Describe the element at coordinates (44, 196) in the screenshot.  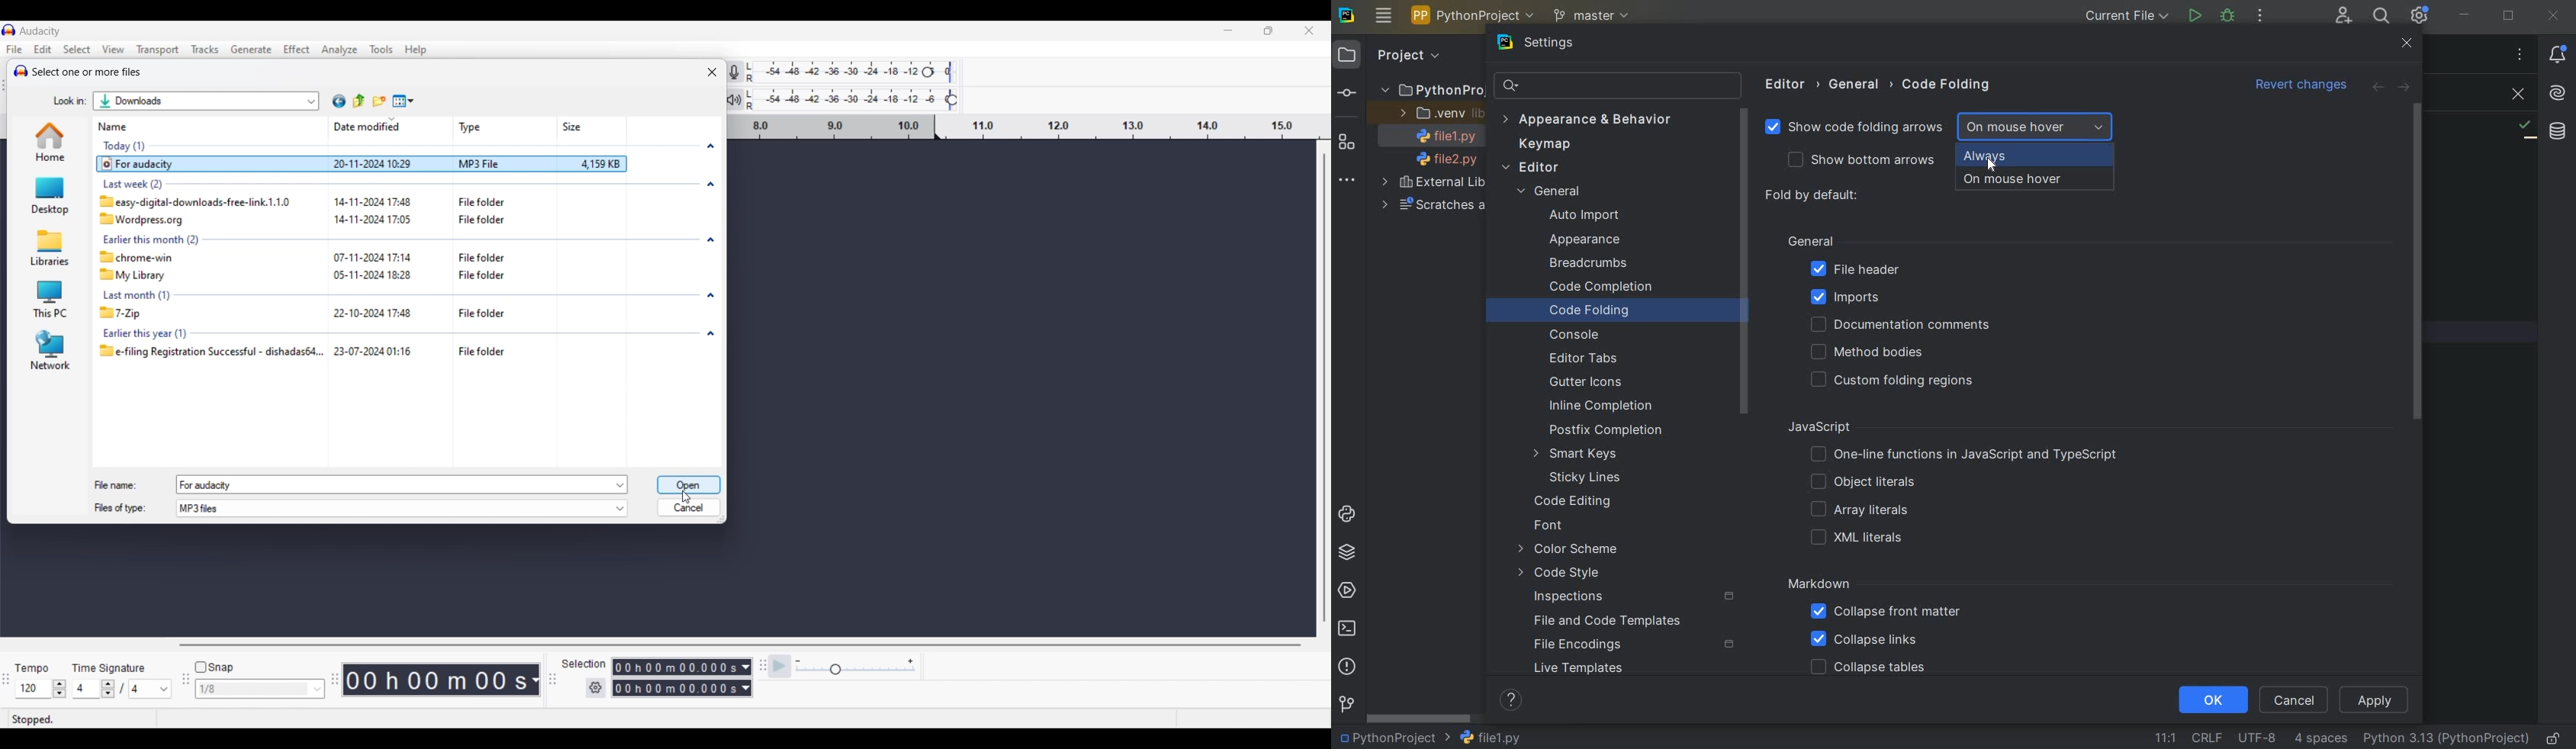
I see `Desktop` at that location.